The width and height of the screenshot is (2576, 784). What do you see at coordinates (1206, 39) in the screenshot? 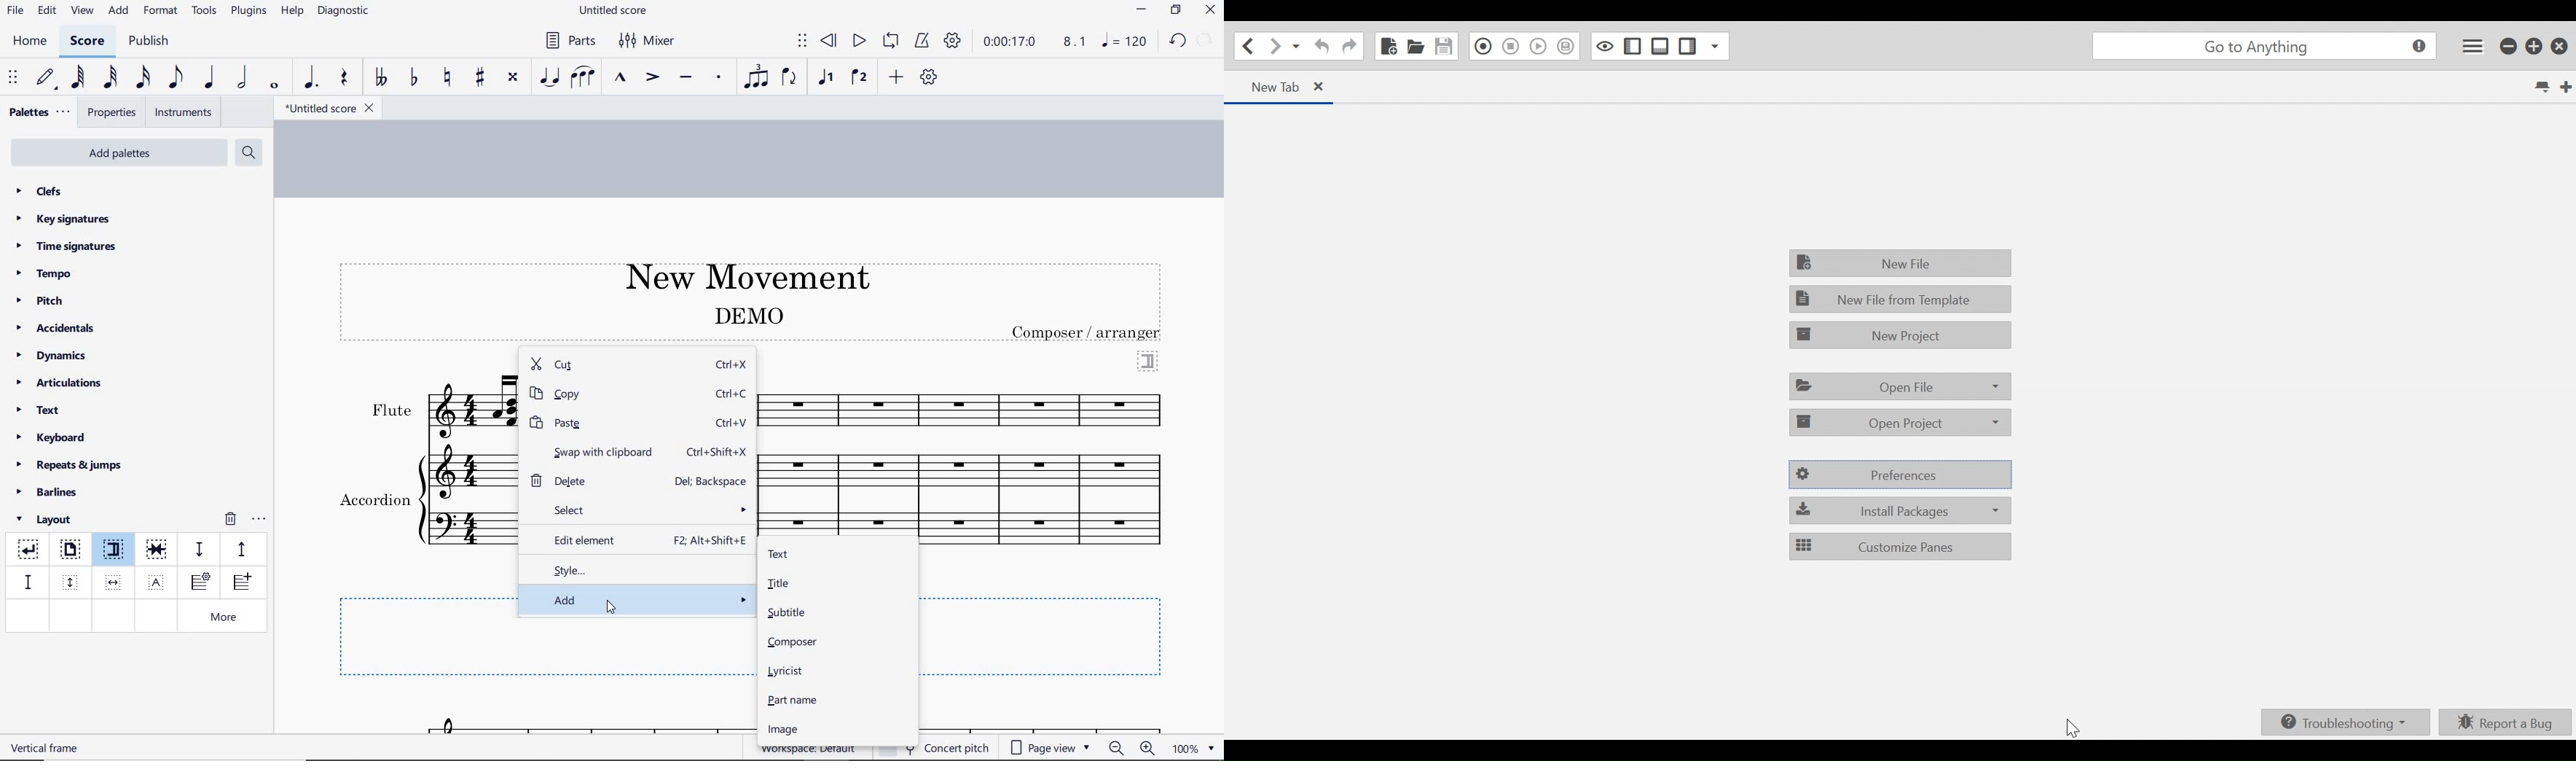
I see `redo` at bounding box center [1206, 39].